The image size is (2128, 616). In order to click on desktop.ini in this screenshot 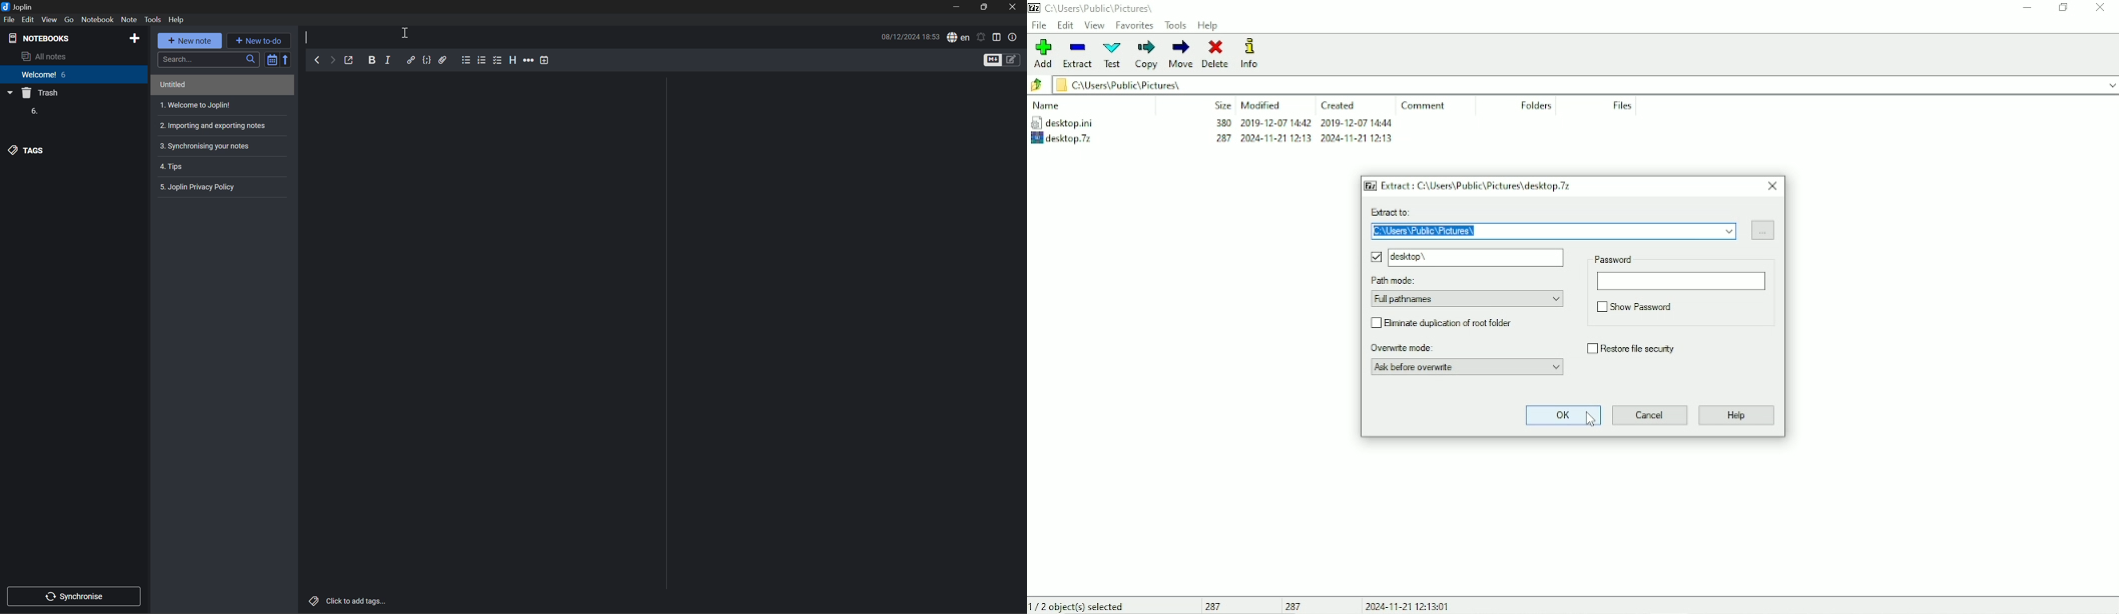, I will do `click(1077, 122)`.